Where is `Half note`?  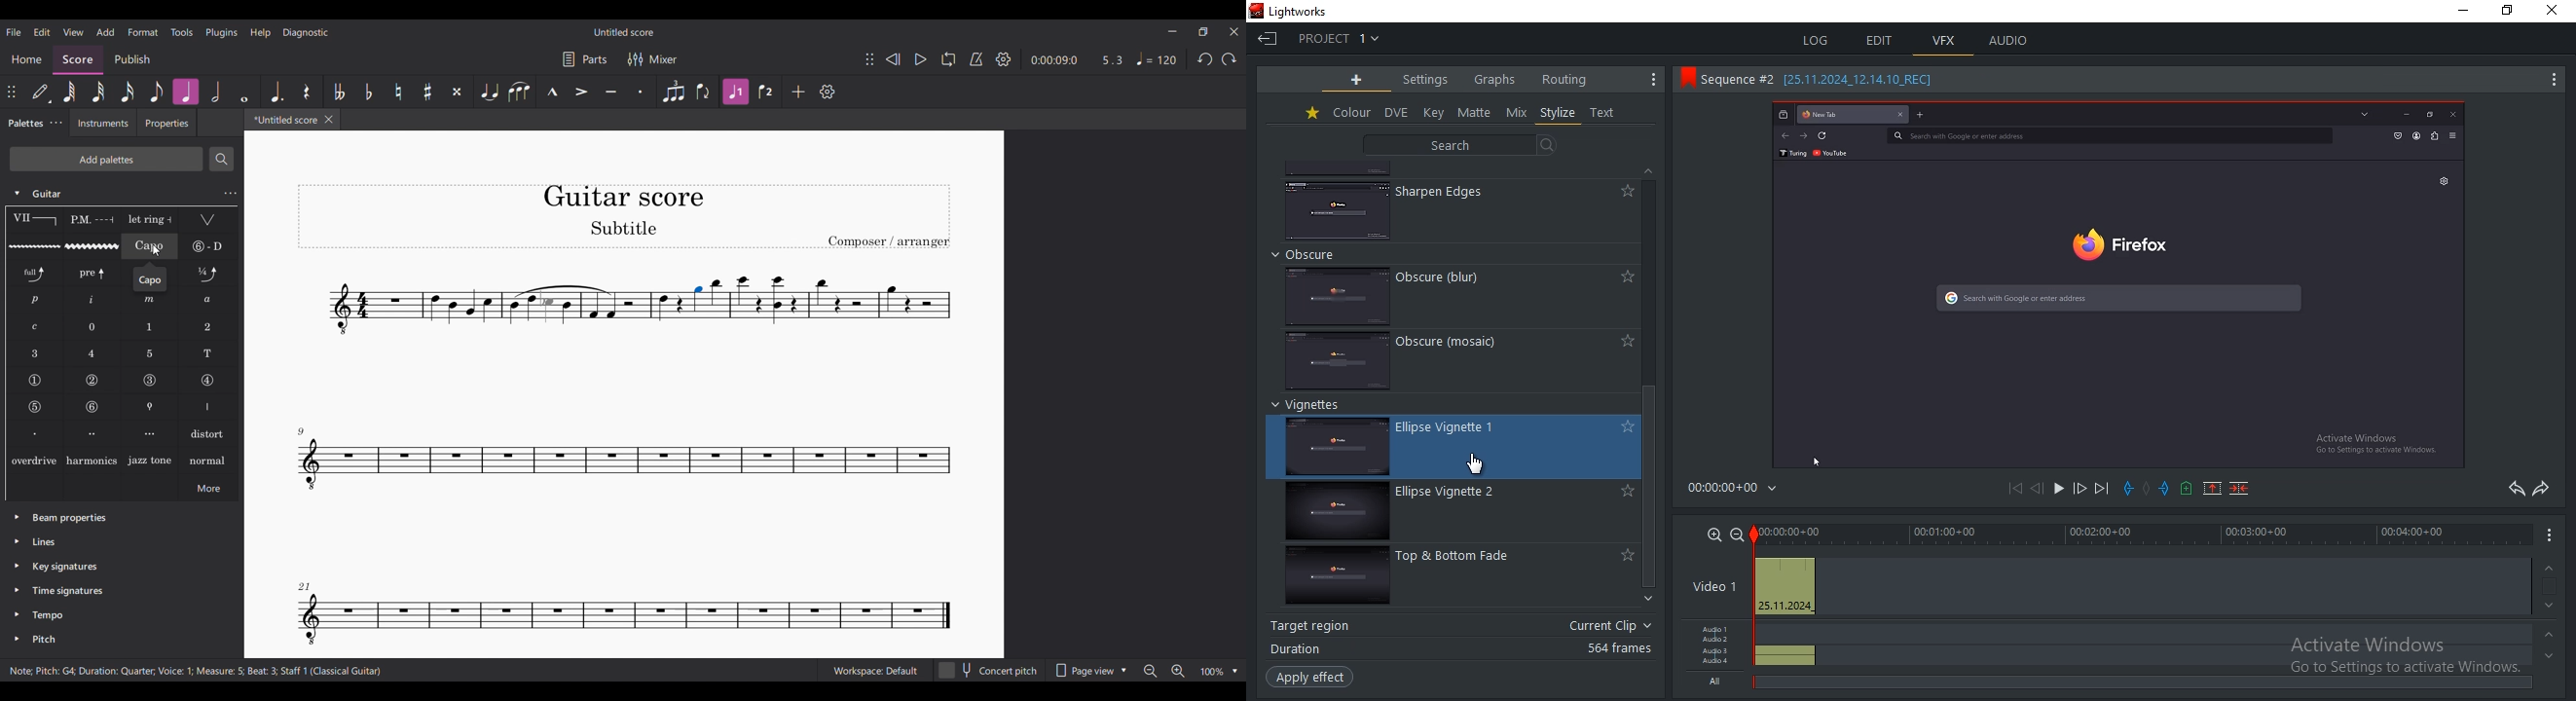 Half note is located at coordinates (216, 92).